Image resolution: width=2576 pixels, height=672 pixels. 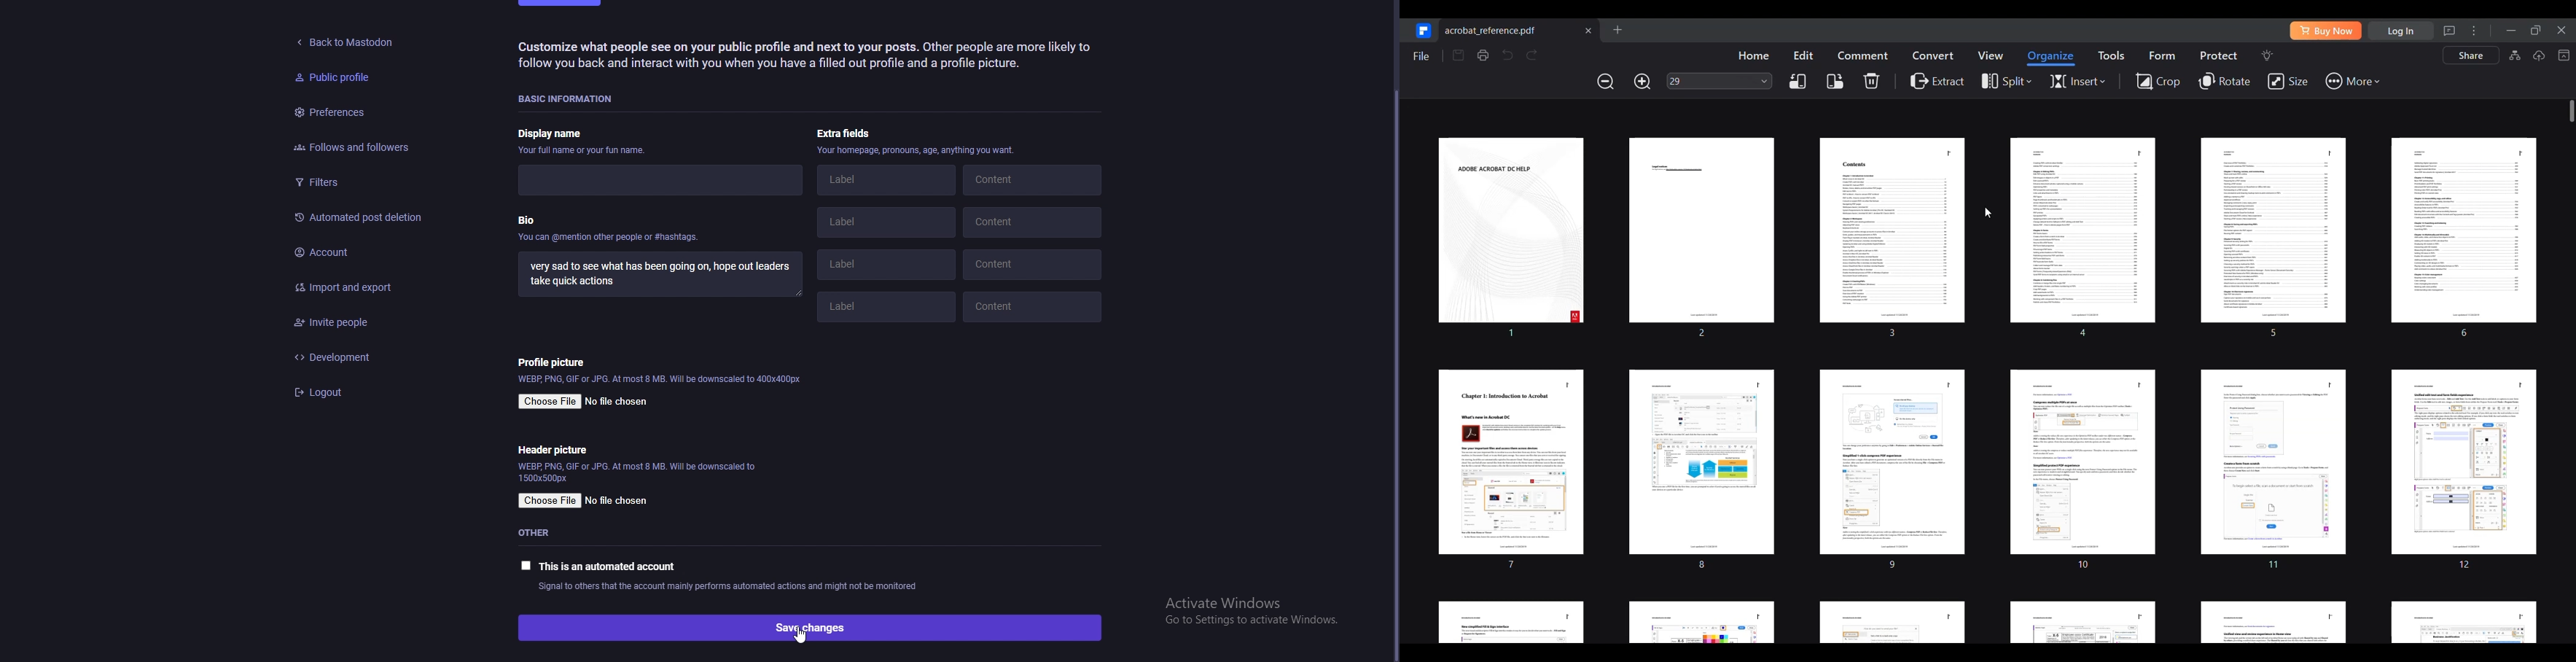 What do you see at coordinates (886, 182) in the screenshot?
I see `label` at bounding box center [886, 182].